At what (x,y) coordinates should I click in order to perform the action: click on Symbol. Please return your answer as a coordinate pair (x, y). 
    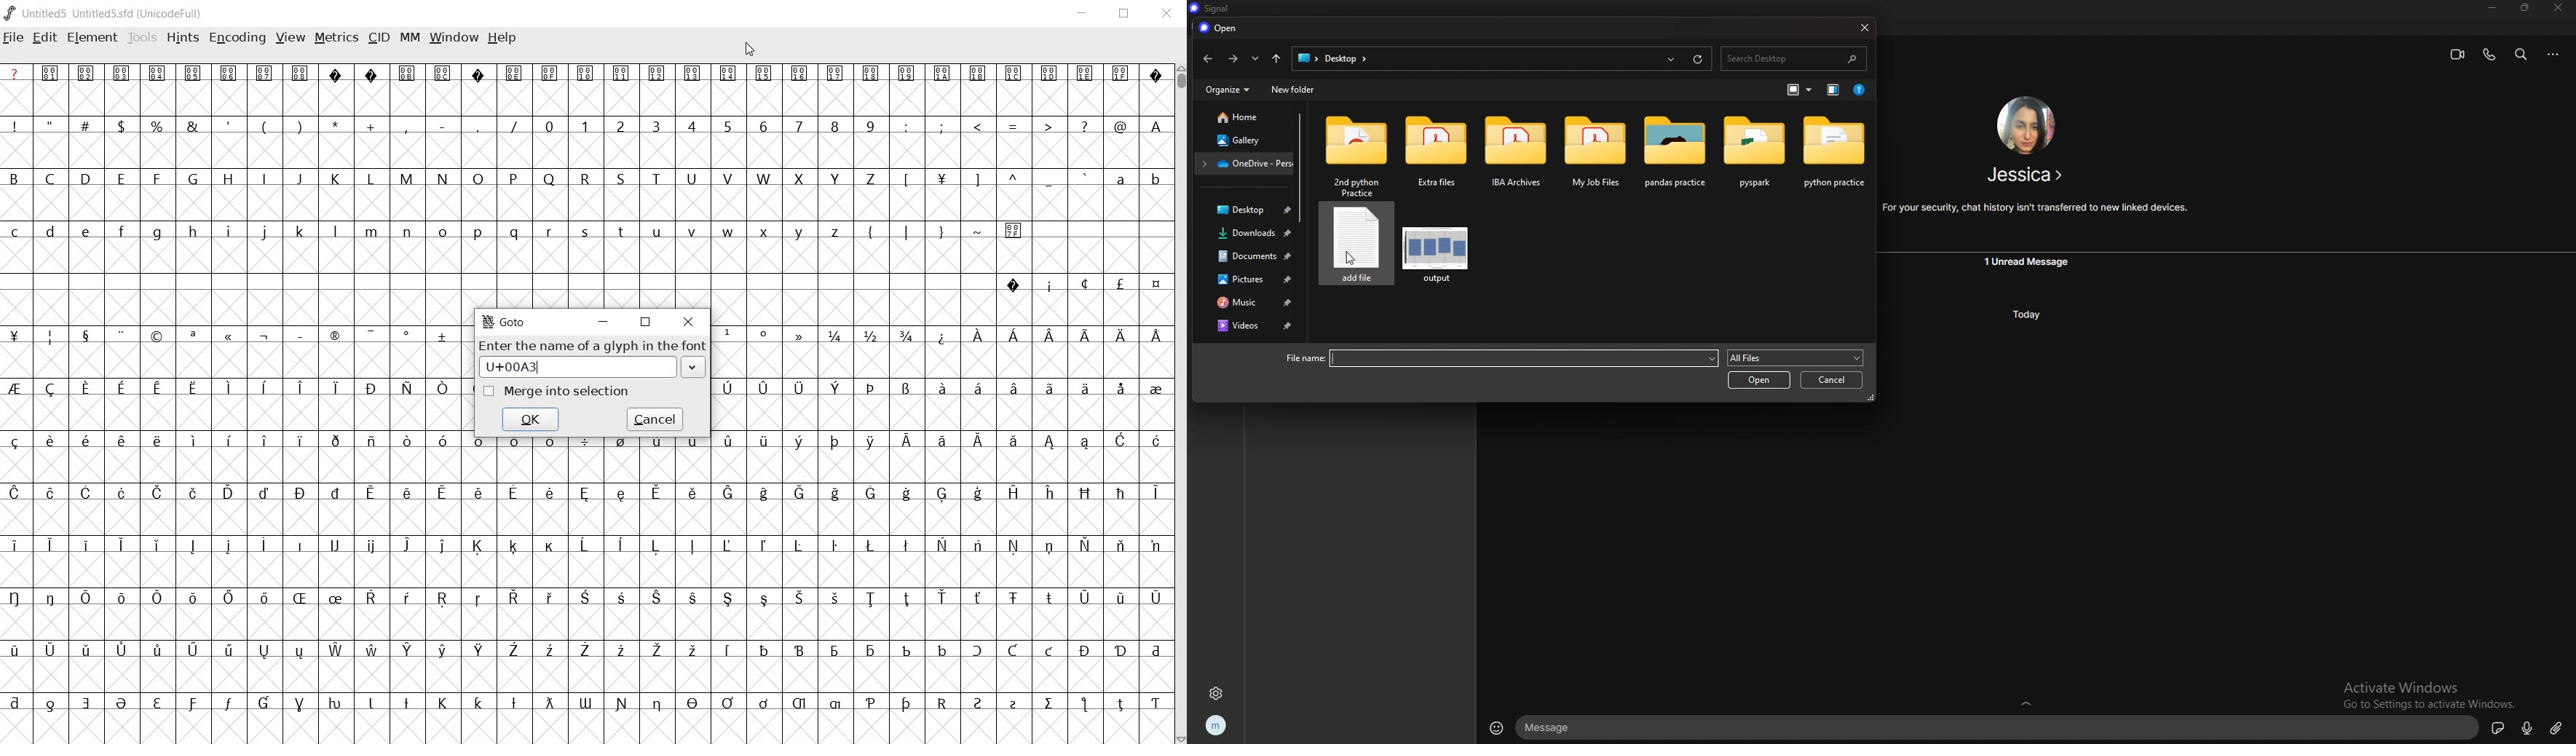
    Looking at the image, I should click on (552, 74).